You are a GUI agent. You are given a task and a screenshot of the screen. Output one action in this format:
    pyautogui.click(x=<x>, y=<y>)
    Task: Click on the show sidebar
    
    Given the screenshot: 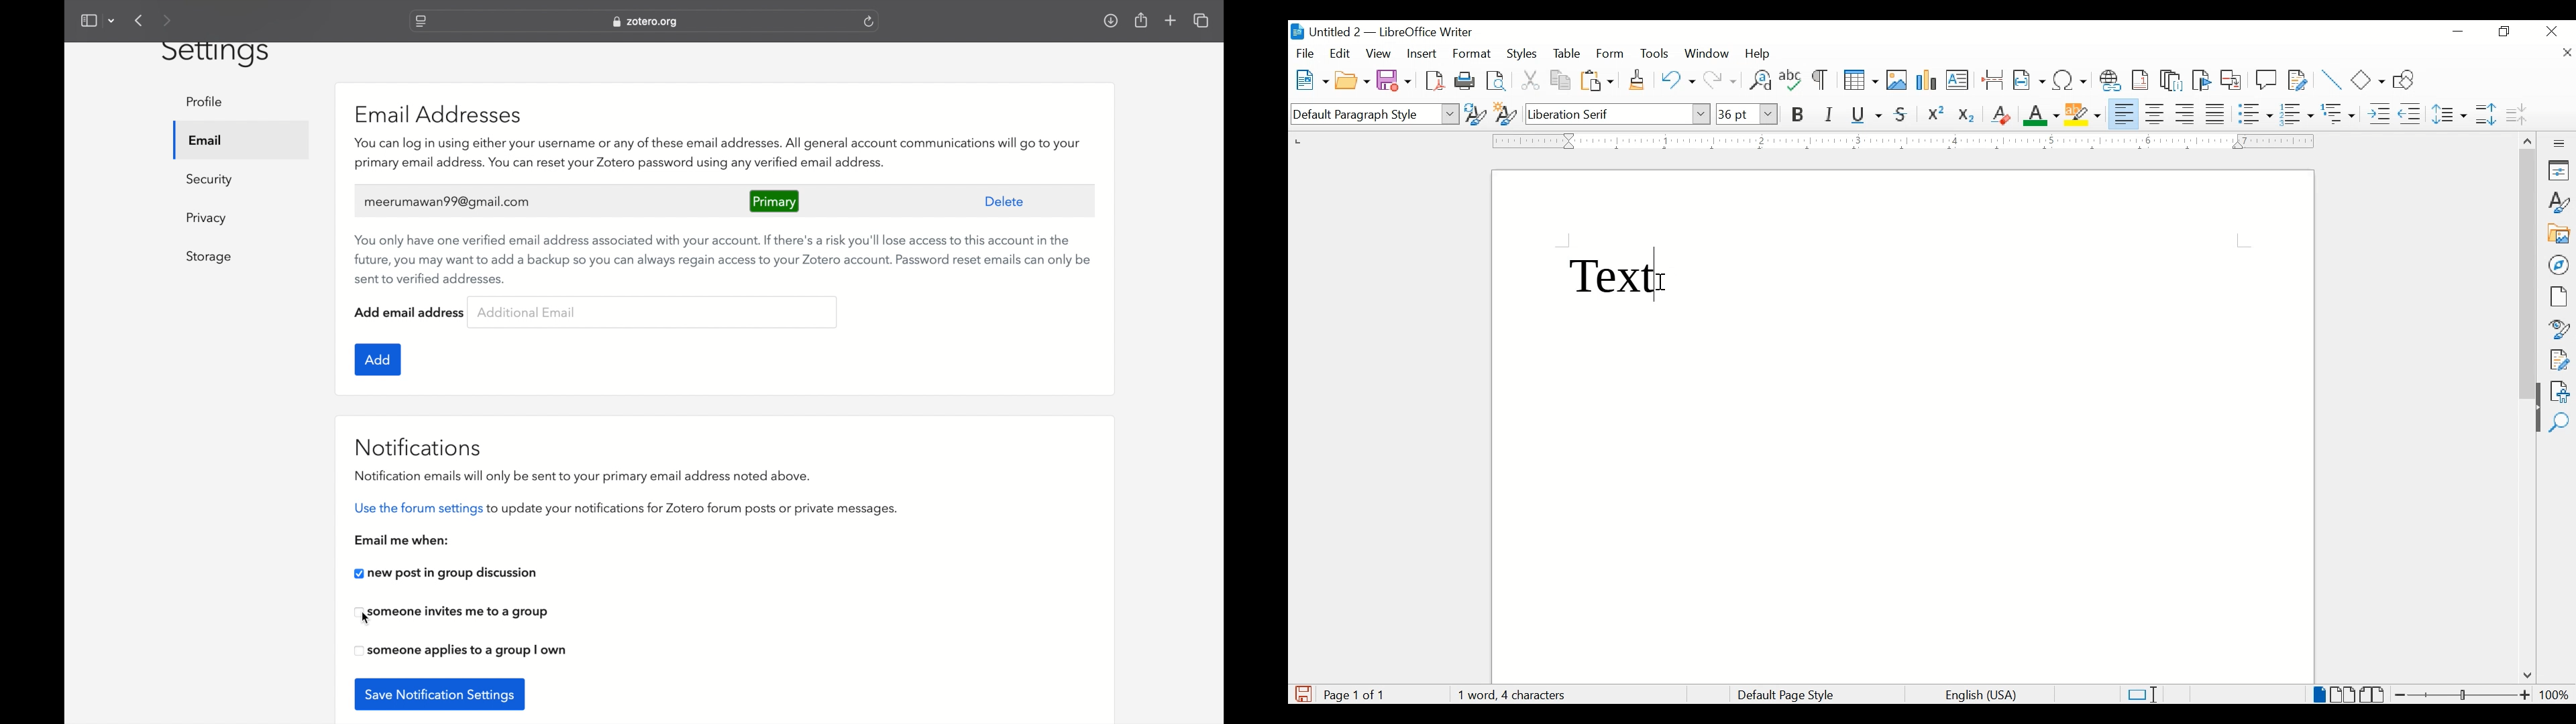 What is the action you would take?
    pyautogui.click(x=88, y=20)
    